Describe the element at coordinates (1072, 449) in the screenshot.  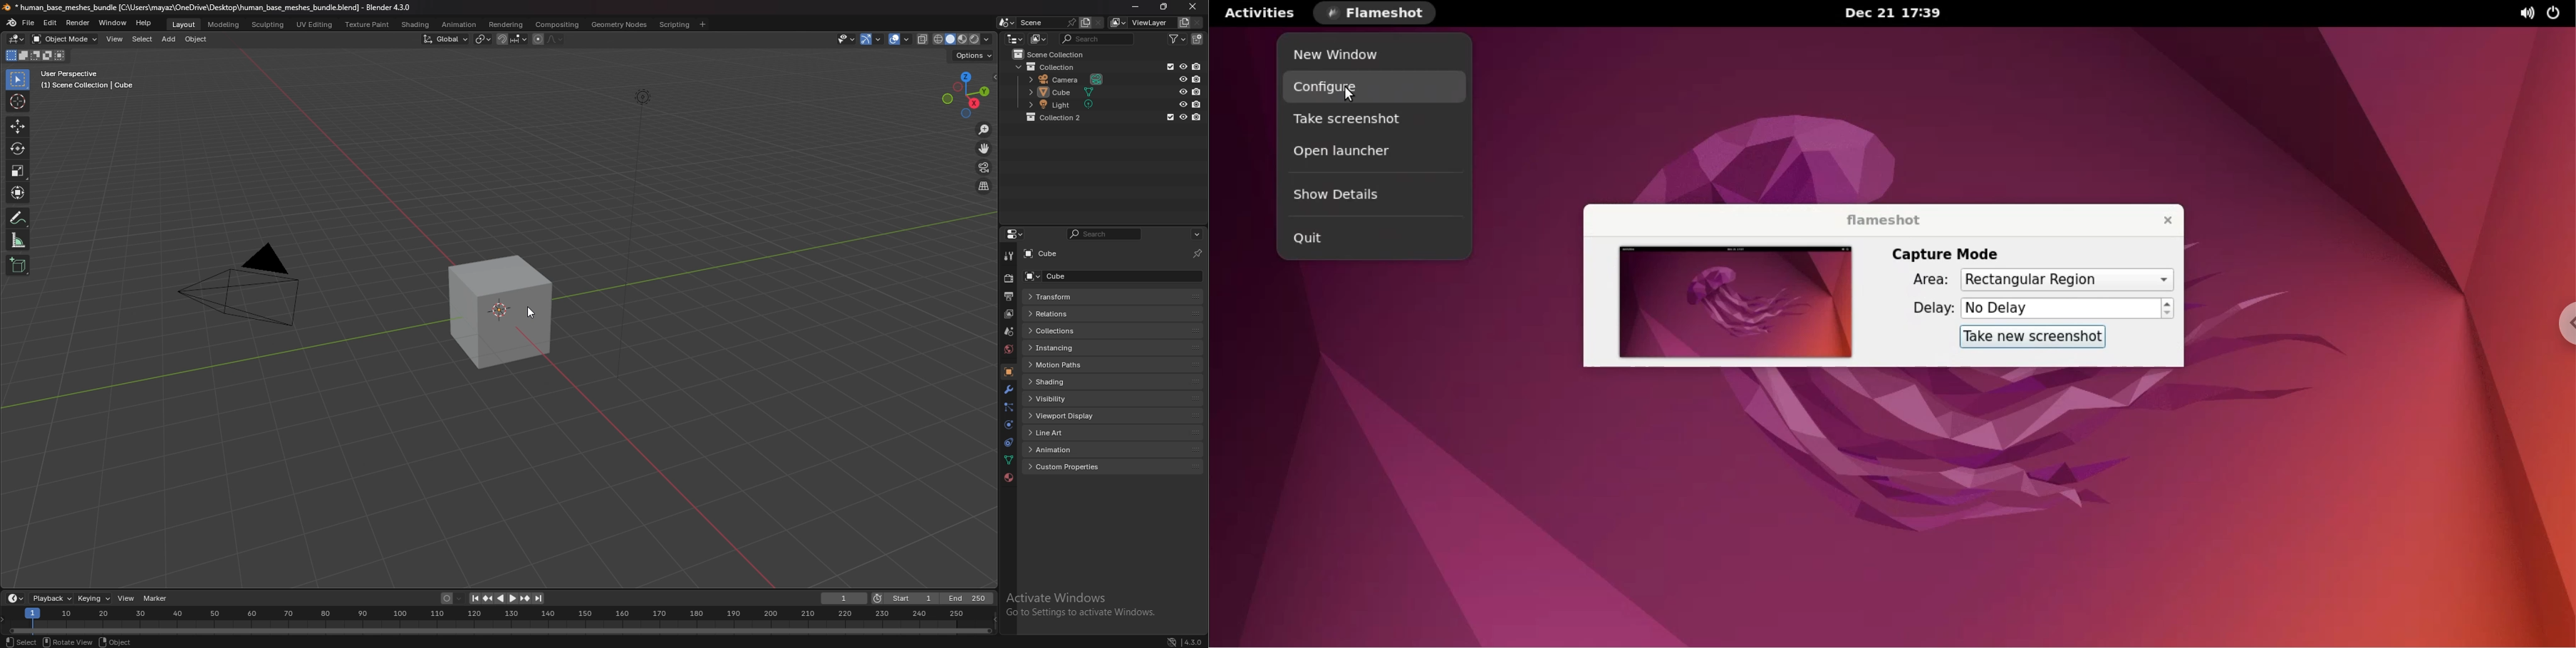
I see `animation` at that location.